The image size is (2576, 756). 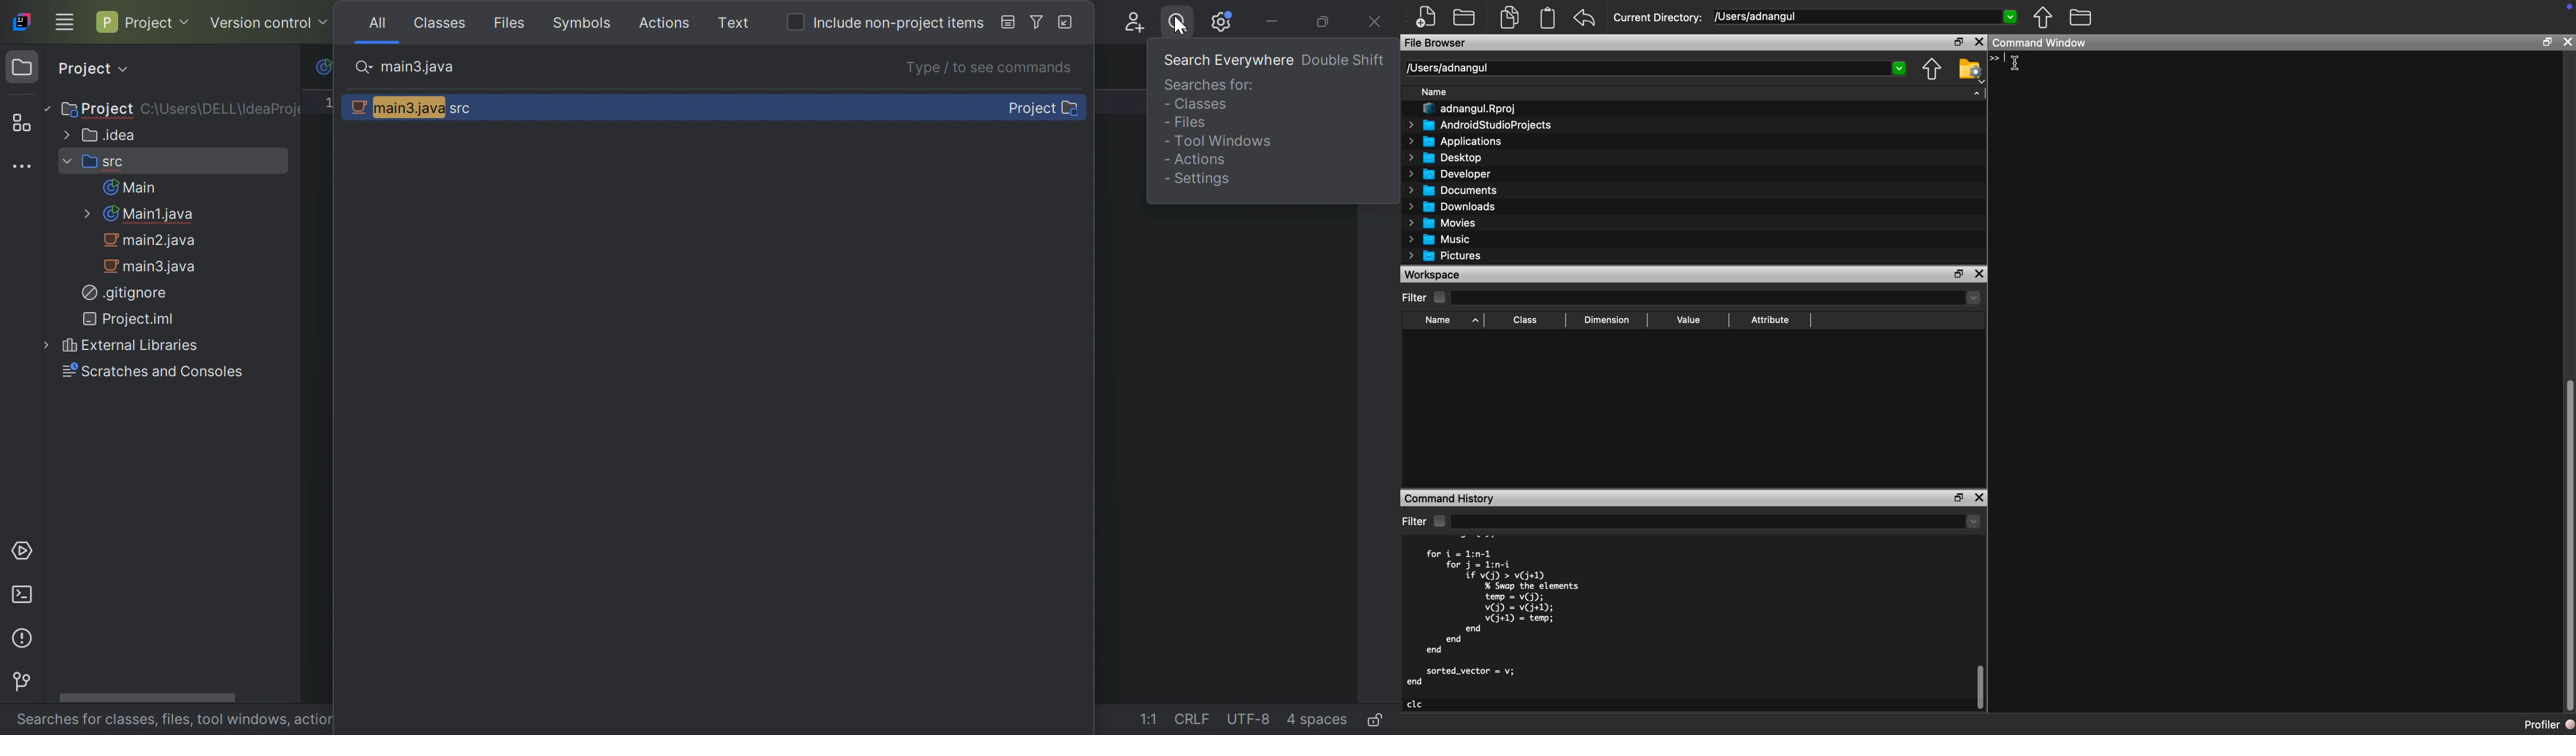 I want to click on Horizontal Scroll bar, so click(x=145, y=696).